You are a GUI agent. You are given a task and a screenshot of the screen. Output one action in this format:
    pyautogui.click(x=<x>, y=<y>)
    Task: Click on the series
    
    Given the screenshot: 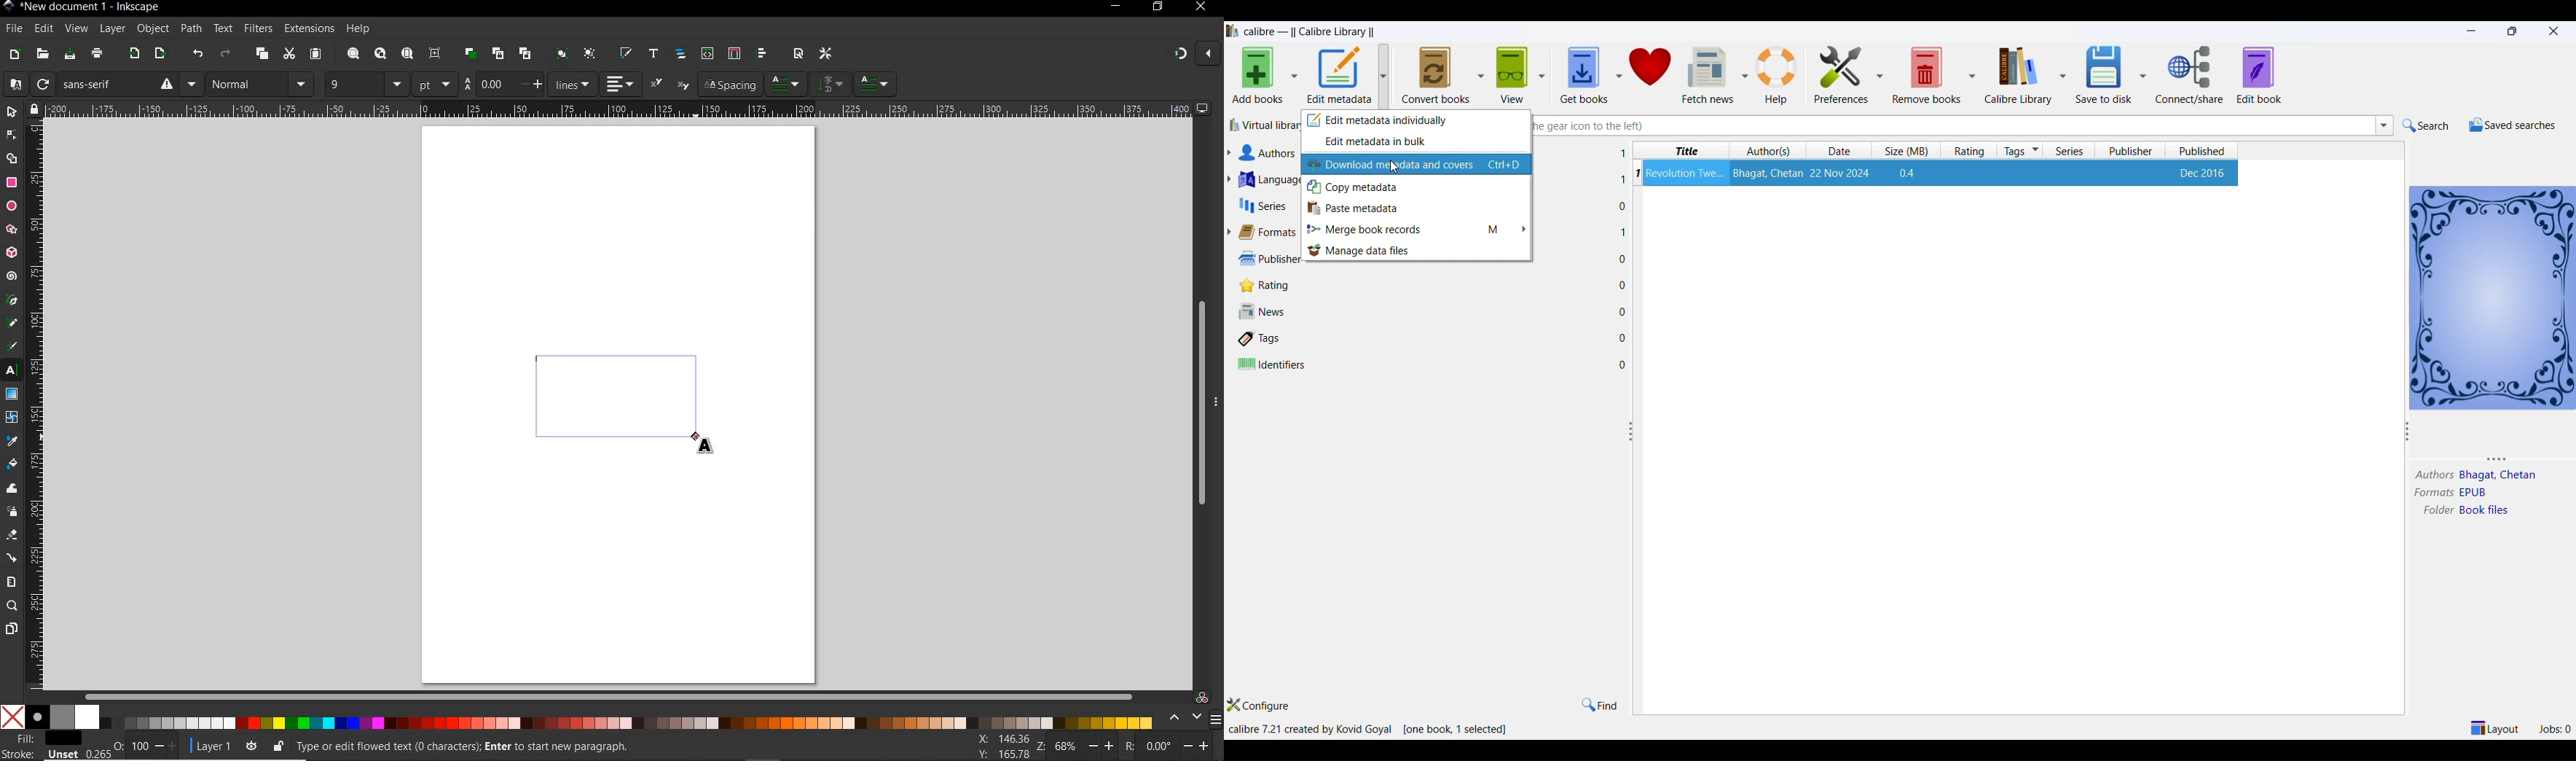 What is the action you would take?
    pyautogui.click(x=2072, y=151)
    